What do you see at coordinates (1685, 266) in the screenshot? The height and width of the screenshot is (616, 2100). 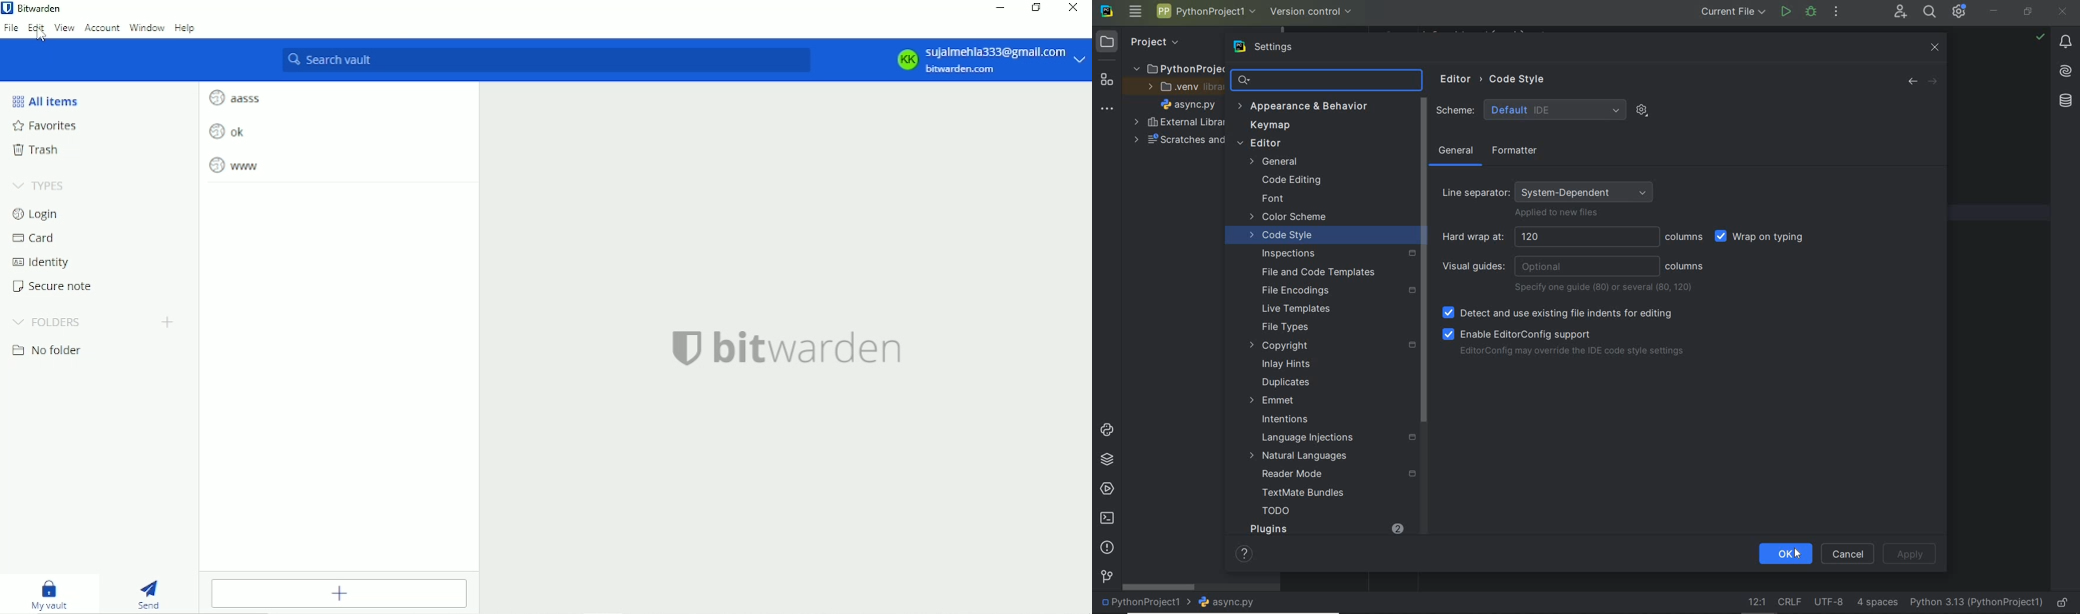 I see `columns` at bounding box center [1685, 266].